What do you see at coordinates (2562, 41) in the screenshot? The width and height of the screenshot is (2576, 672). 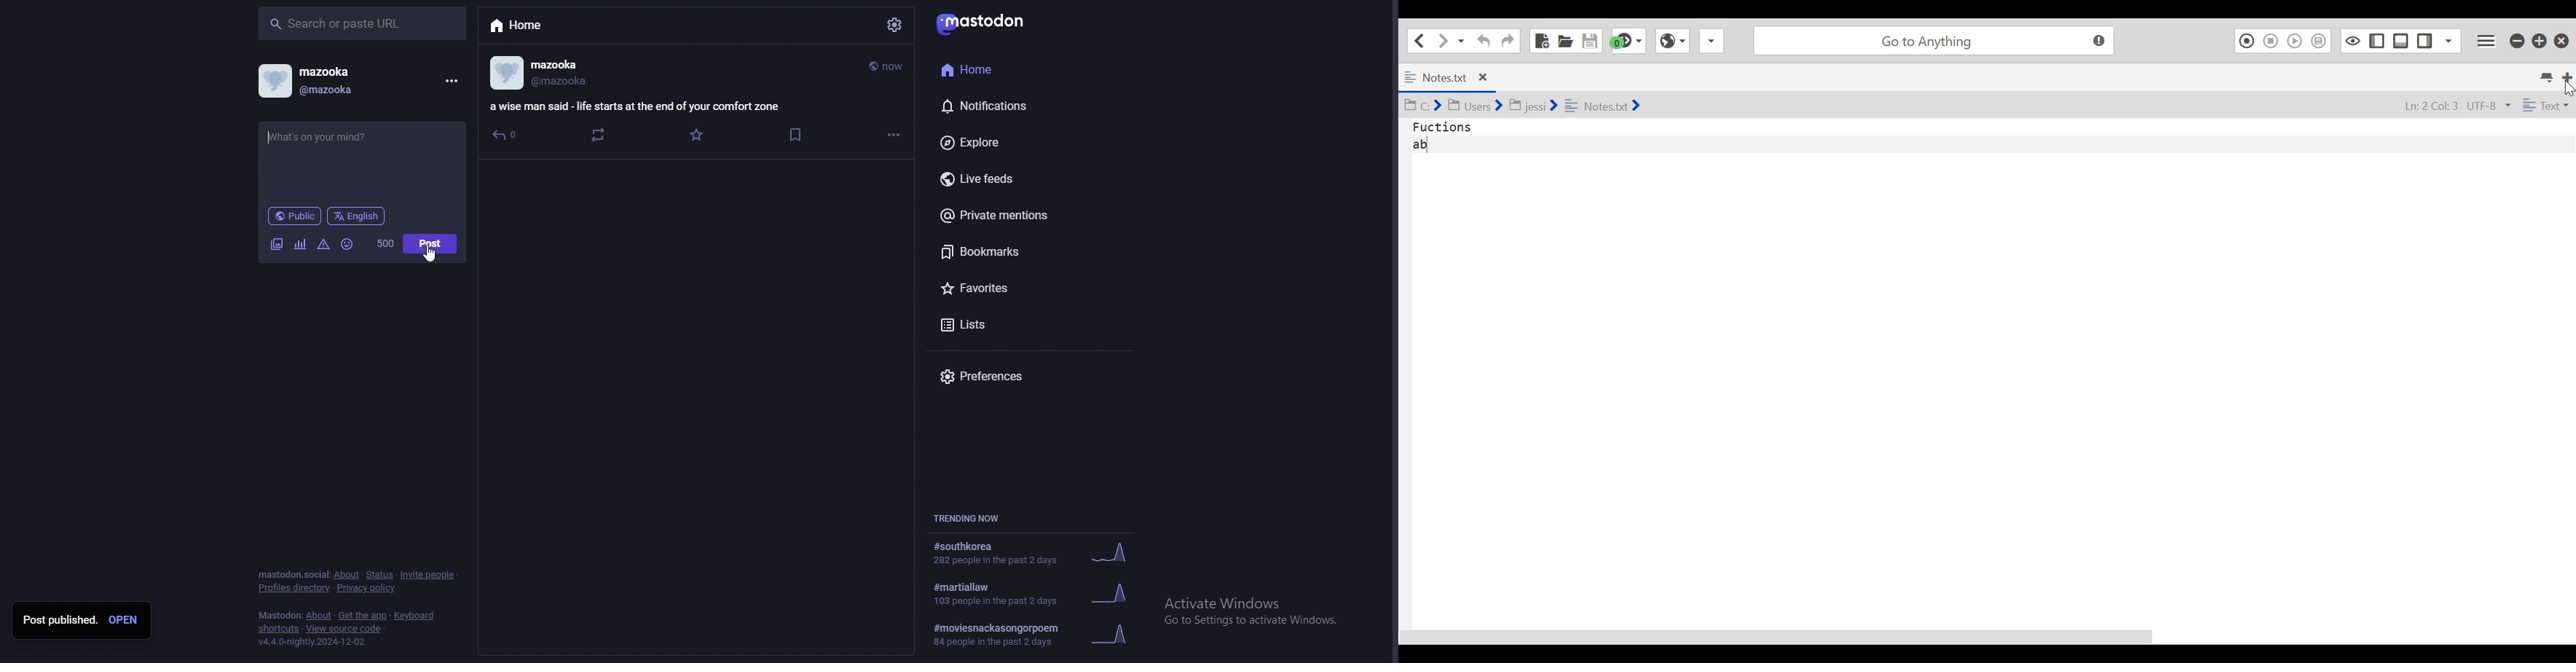 I see `Close` at bounding box center [2562, 41].